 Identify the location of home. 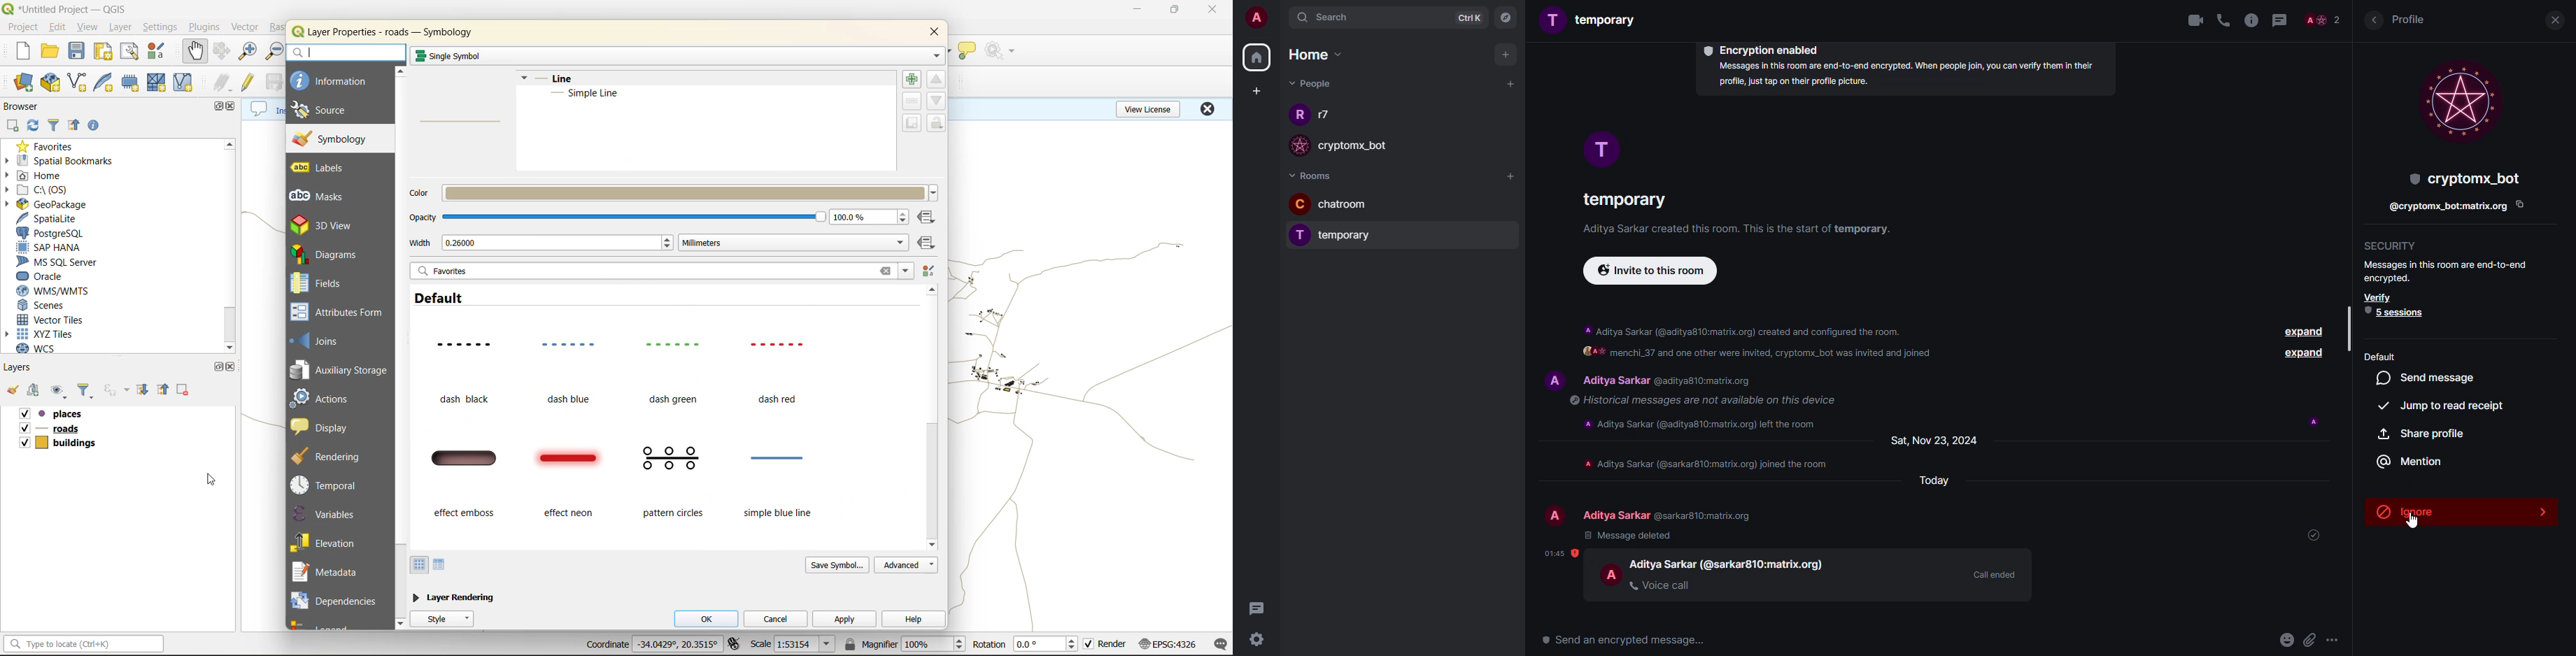
(1258, 57).